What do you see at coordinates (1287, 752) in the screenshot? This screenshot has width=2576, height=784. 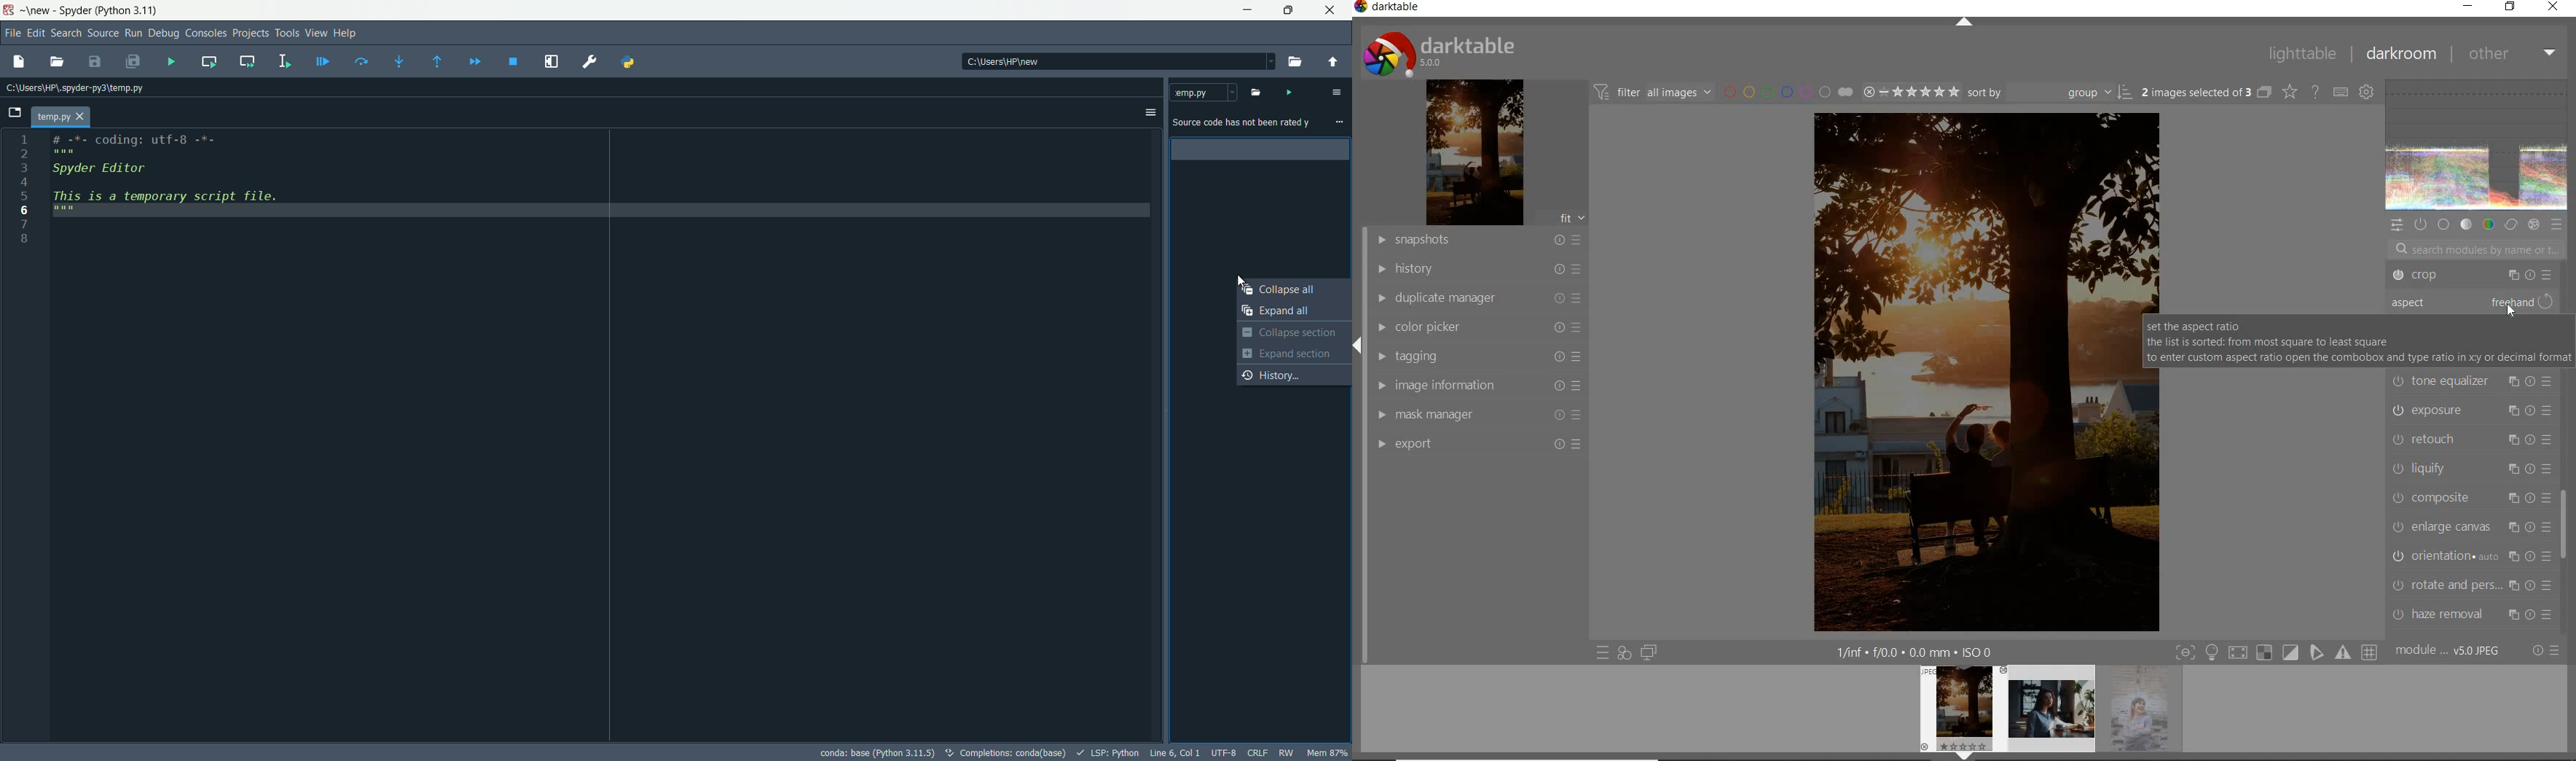 I see `rw` at bounding box center [1287, 752].